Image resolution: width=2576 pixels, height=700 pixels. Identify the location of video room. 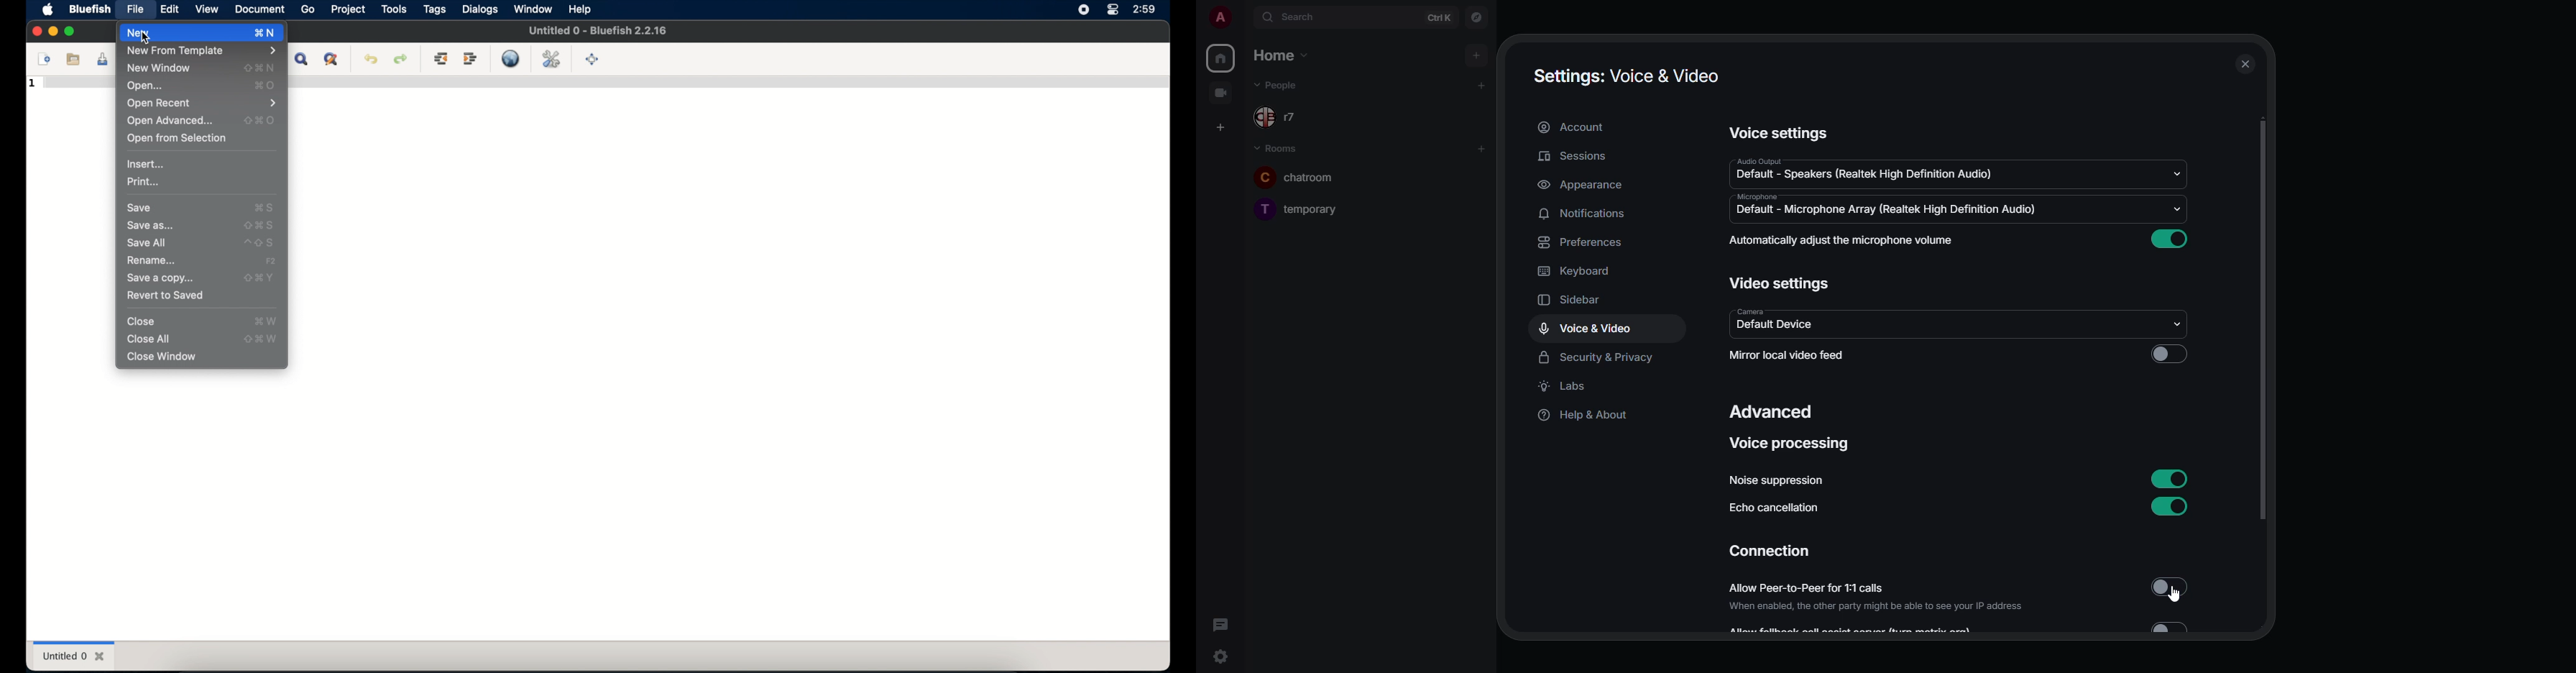
(1220, 92).